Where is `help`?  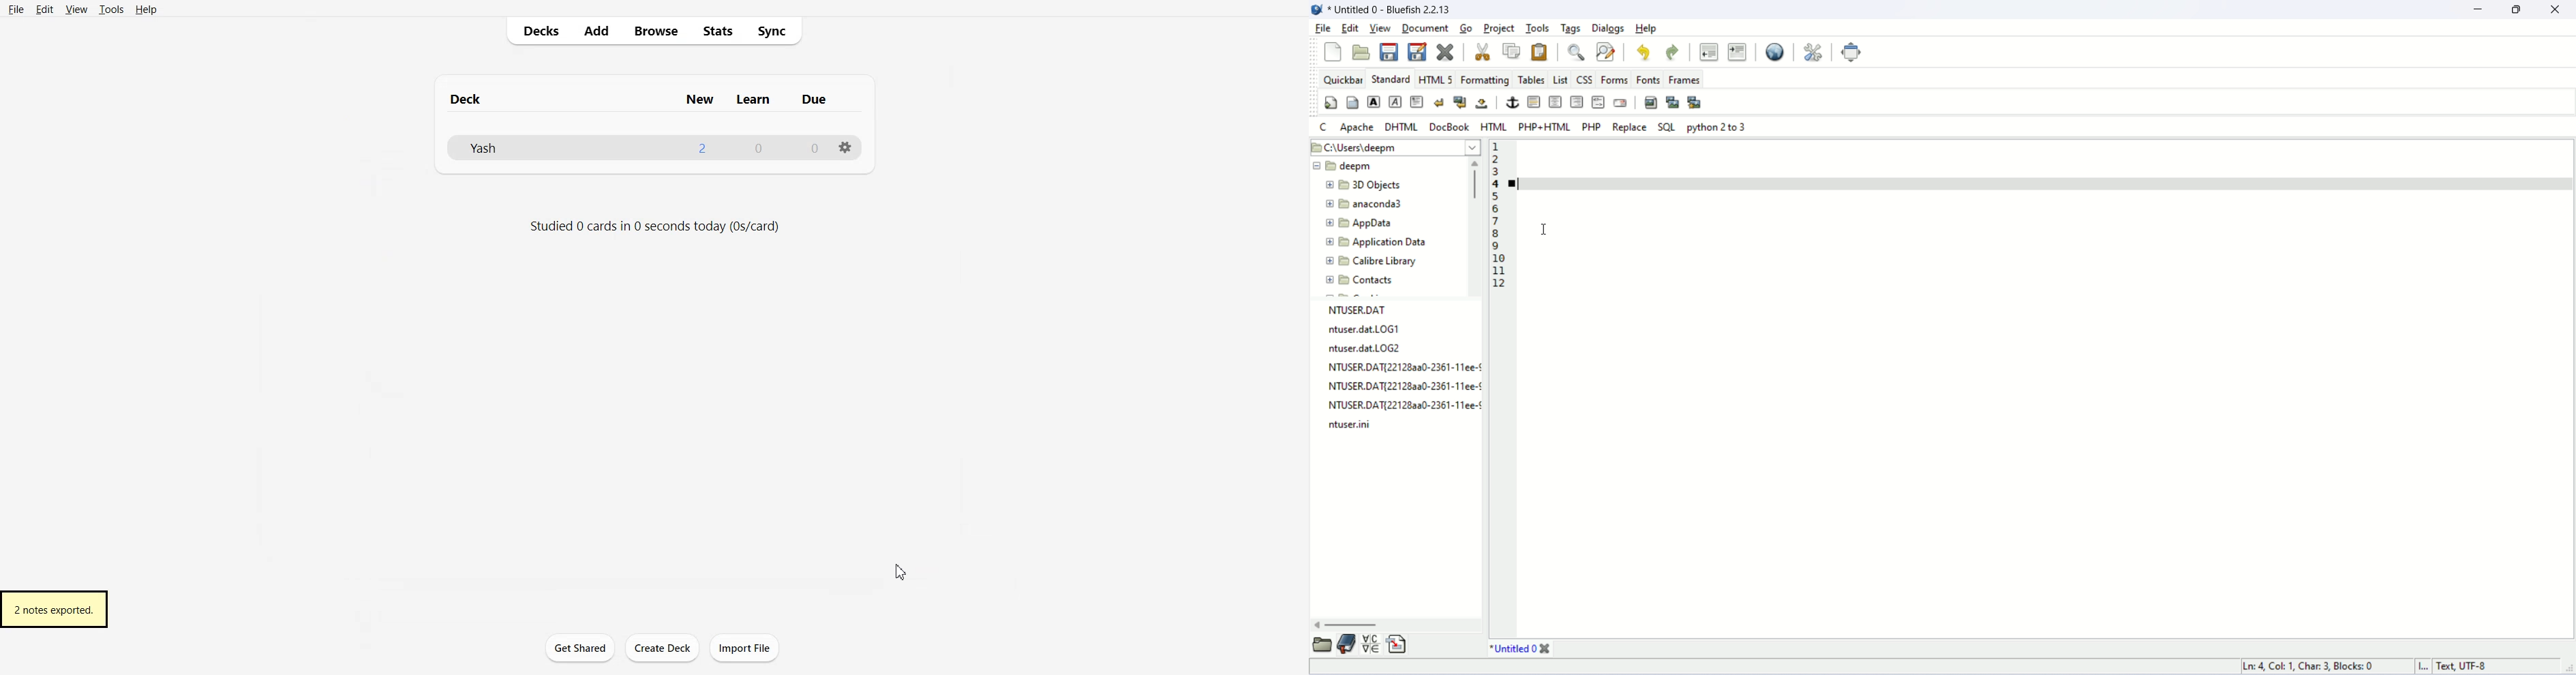
help is located at coordinates (1647, 28).